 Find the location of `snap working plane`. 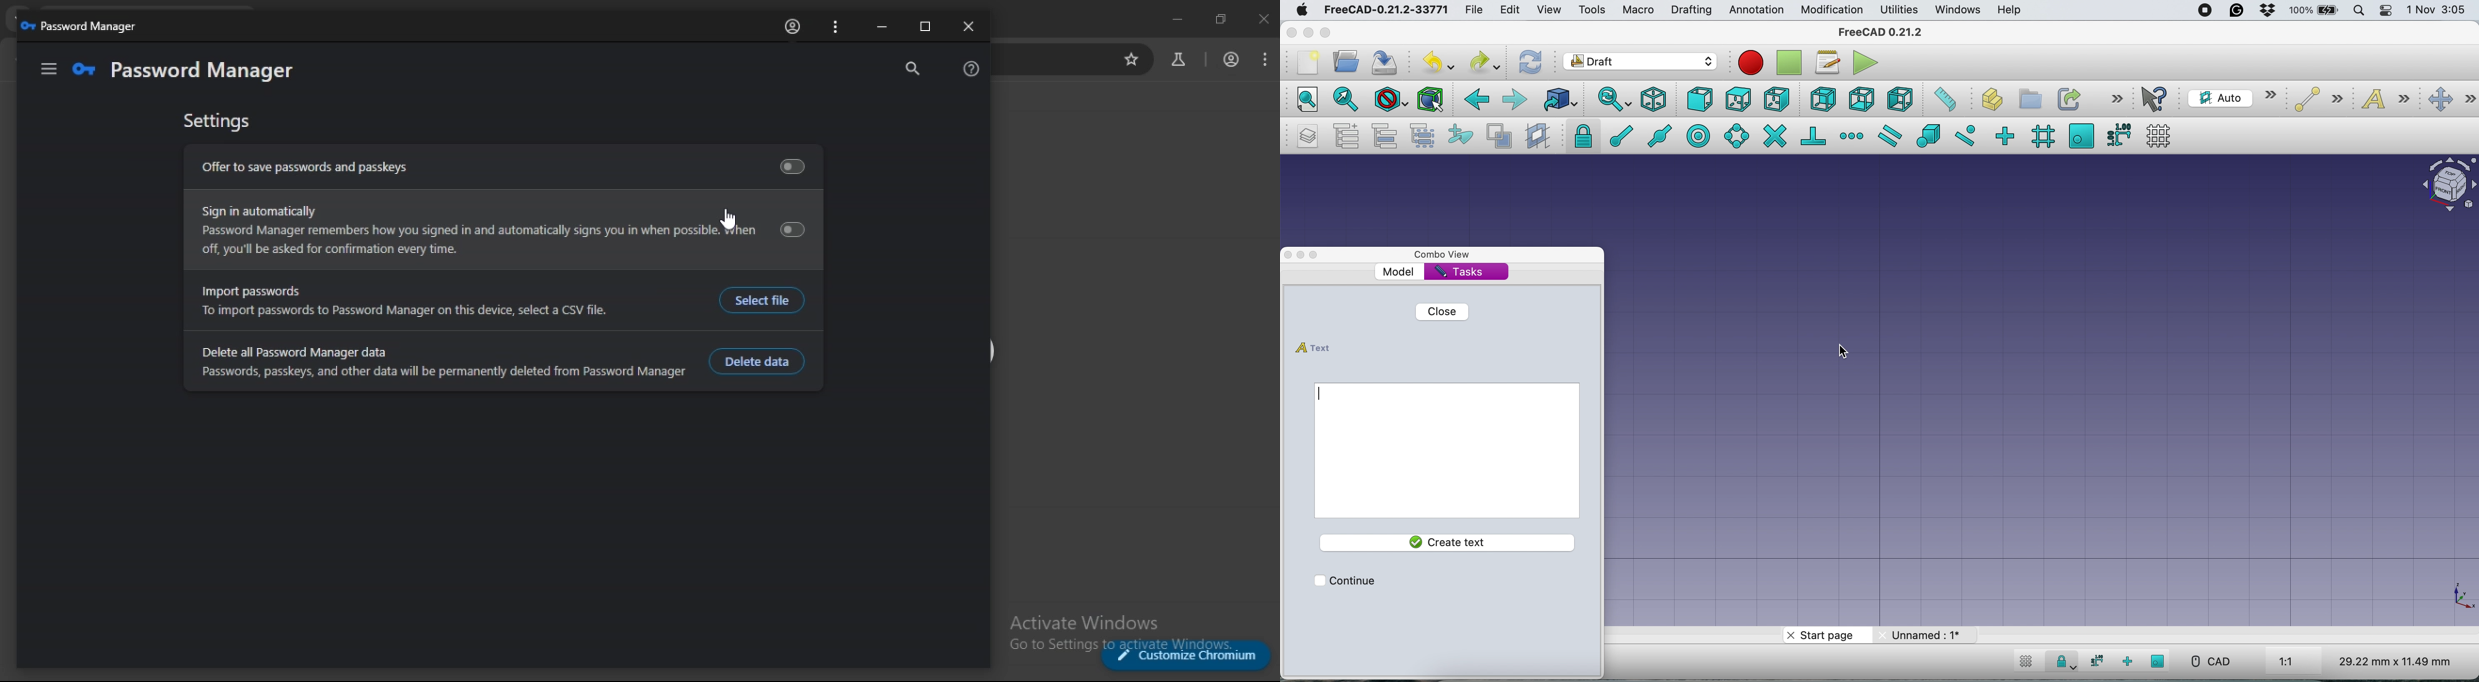

snap working plane is located at coordinates (2162, 659).